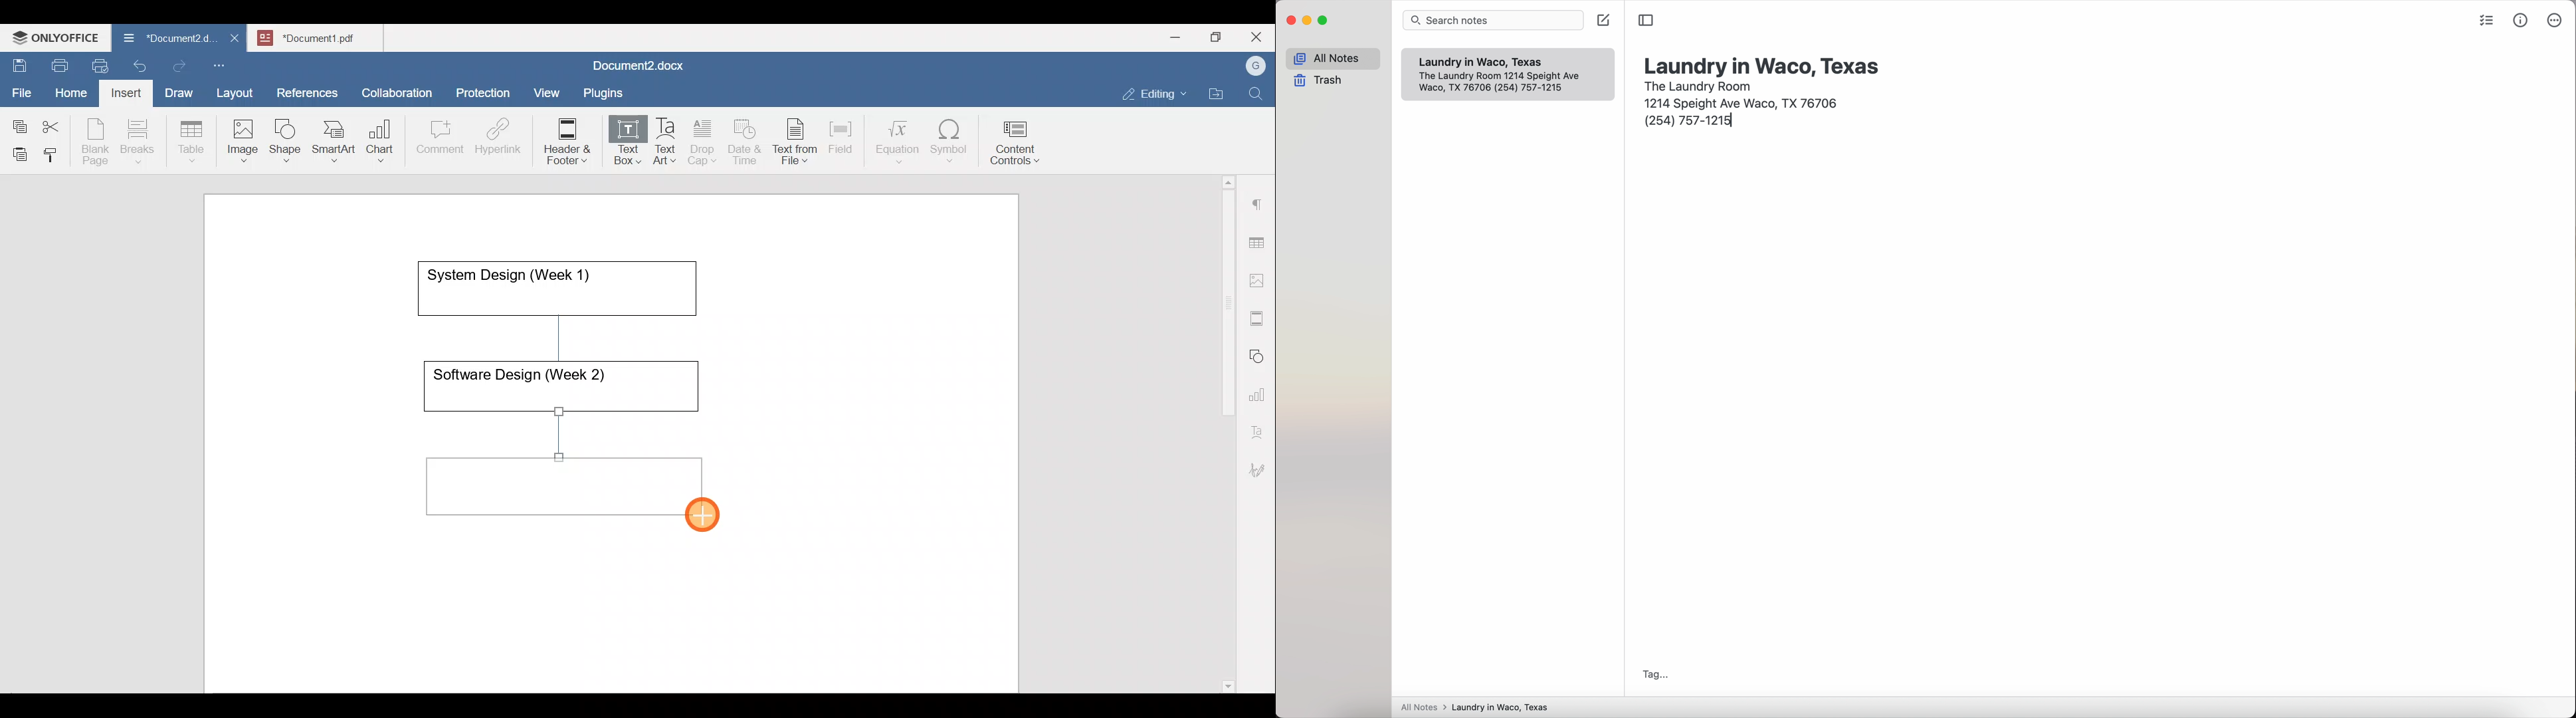 The height and width of the screenshot is (728, 2576). Describe the element at coordinates (1017, 147) in the screenshot. I see `Content controls` at that location.